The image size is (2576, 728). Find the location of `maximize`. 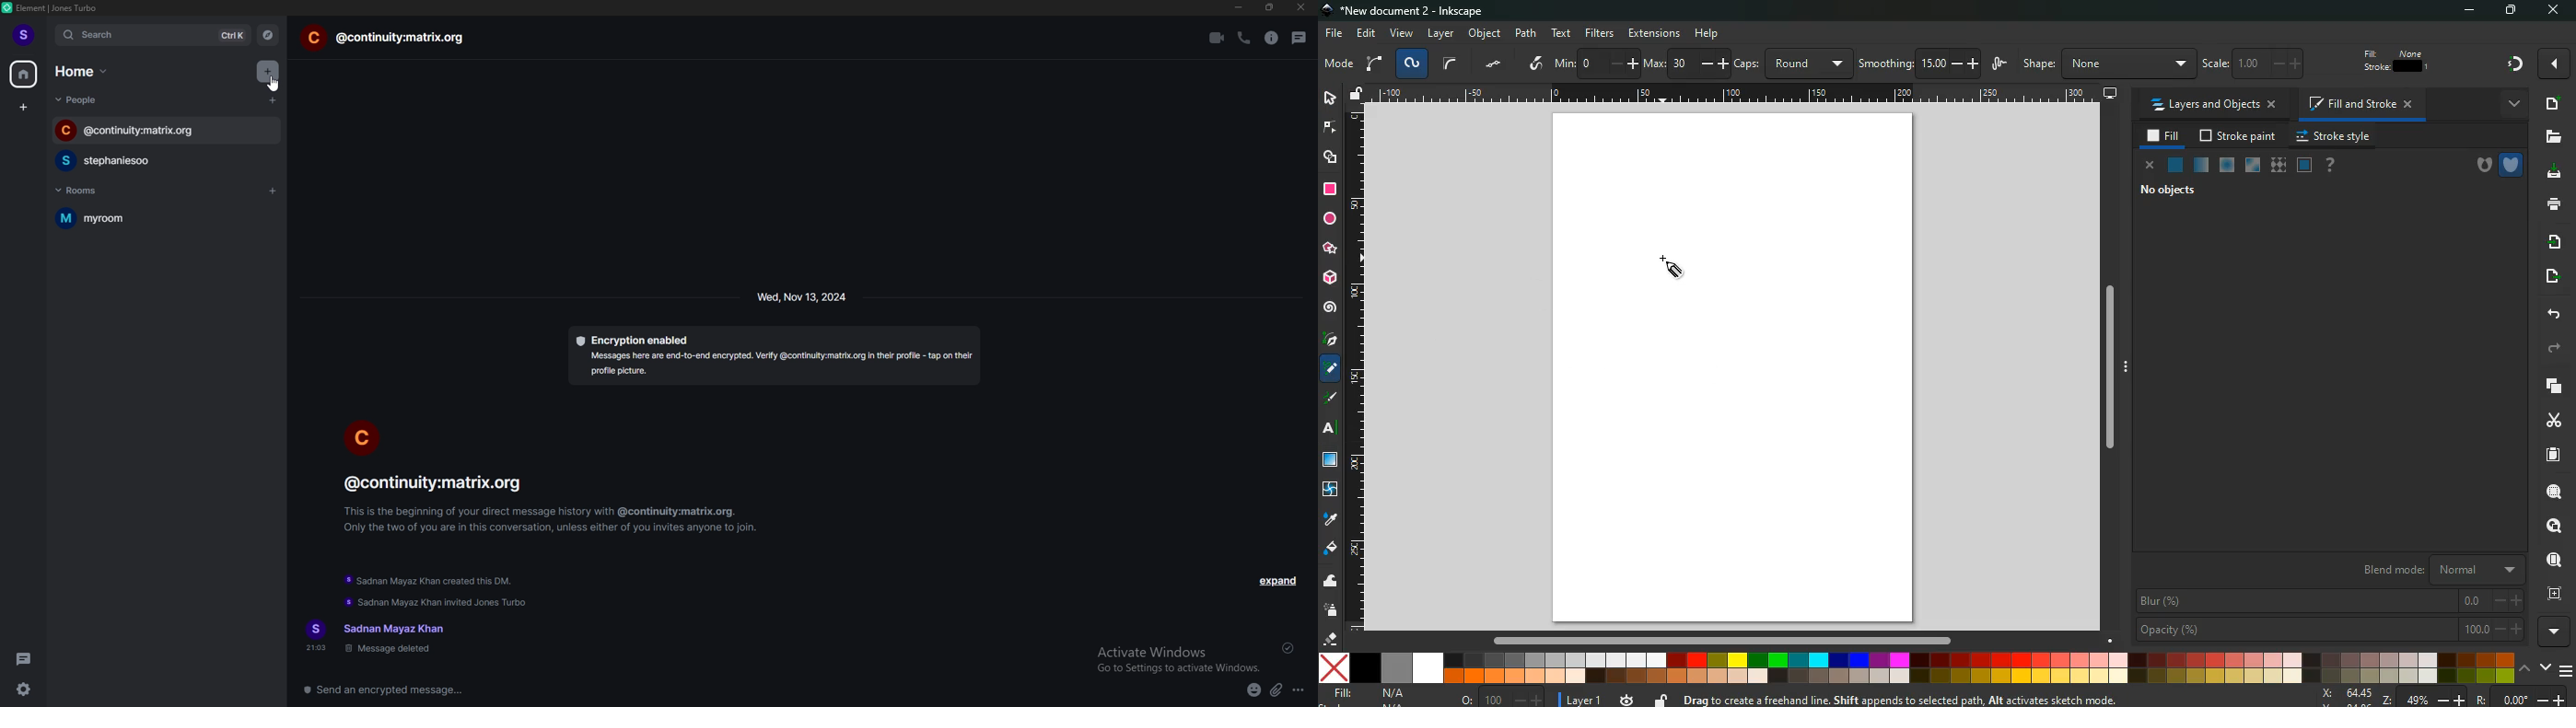

maximize is located at coordinates (2506, 10).